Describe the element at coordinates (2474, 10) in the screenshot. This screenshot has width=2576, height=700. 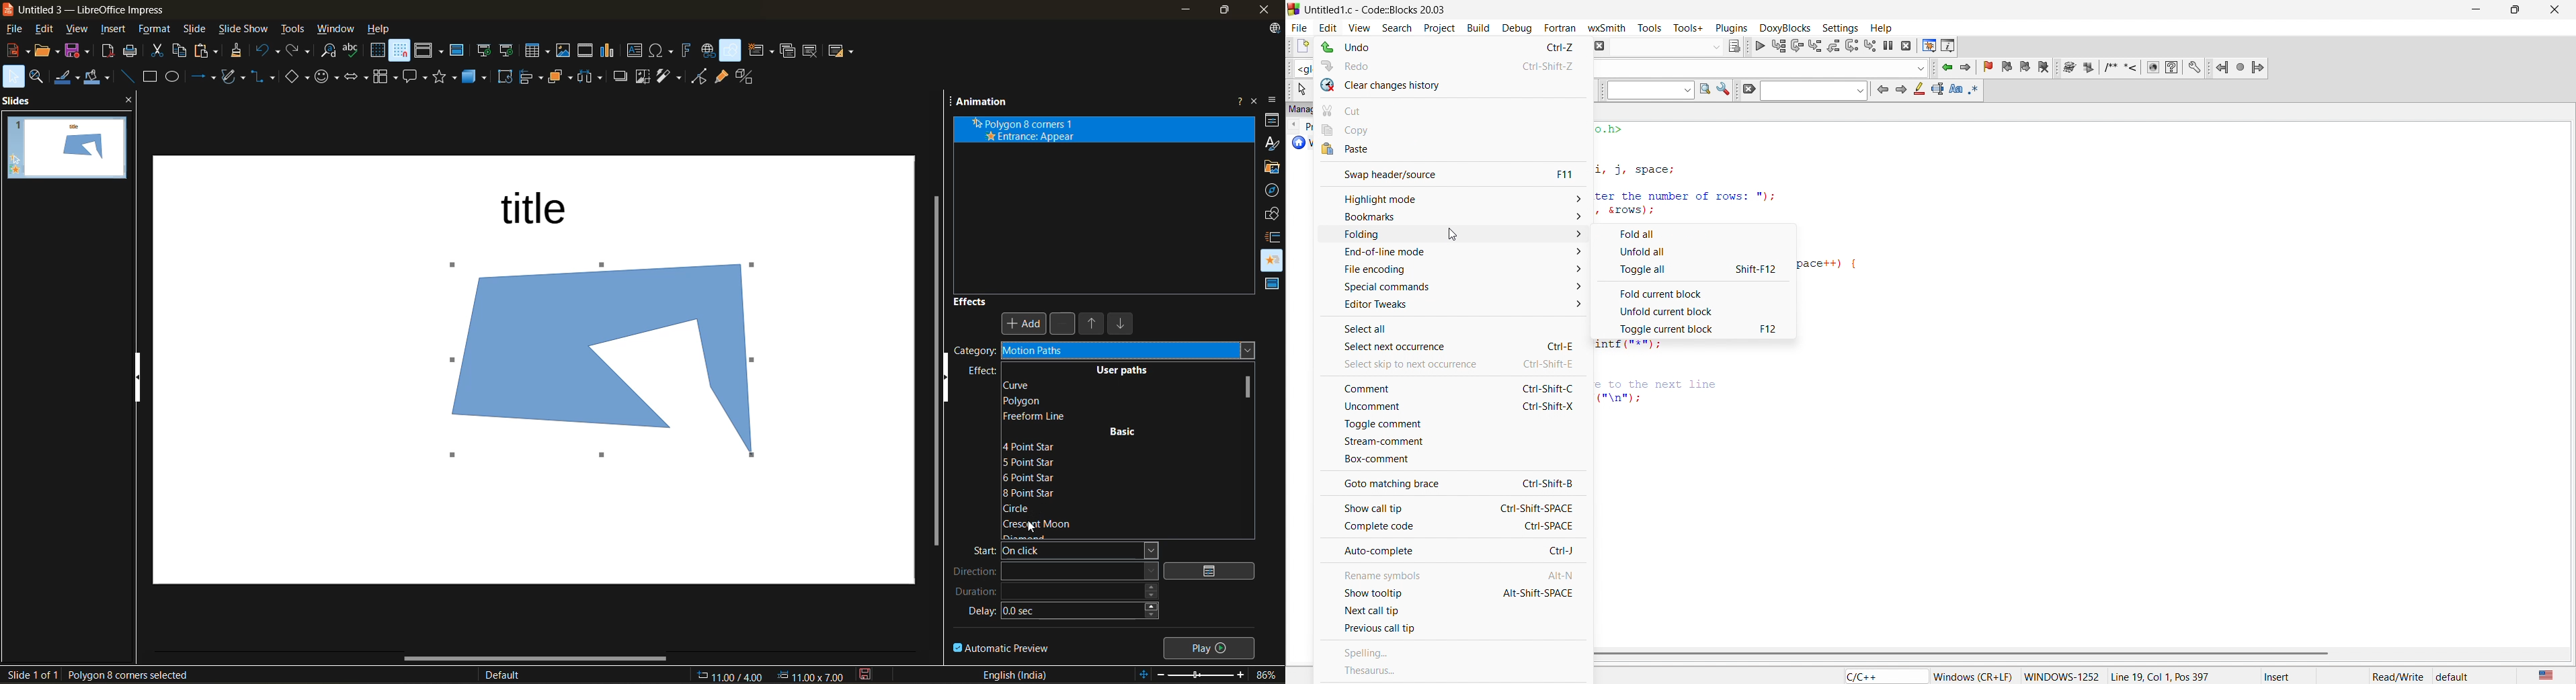
I see `minimize` at that location.